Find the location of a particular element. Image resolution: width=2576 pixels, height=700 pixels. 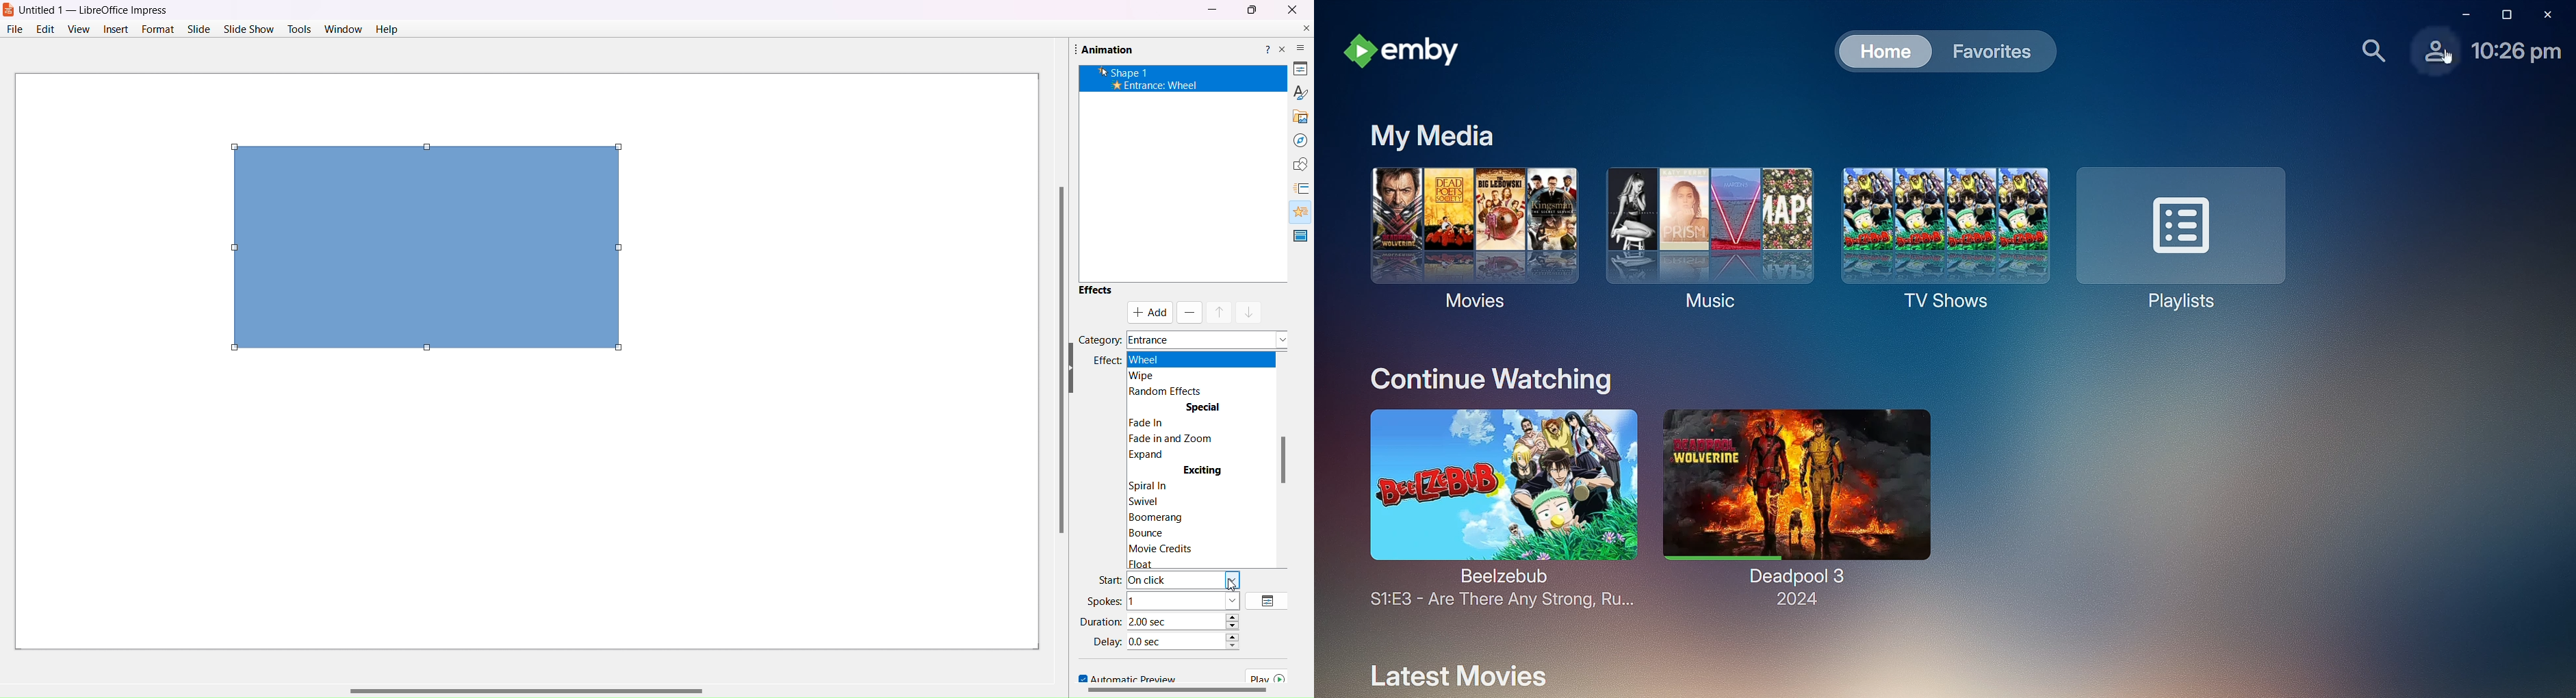

Vertical Scroll Bar is located at coordinates (1052, 361).